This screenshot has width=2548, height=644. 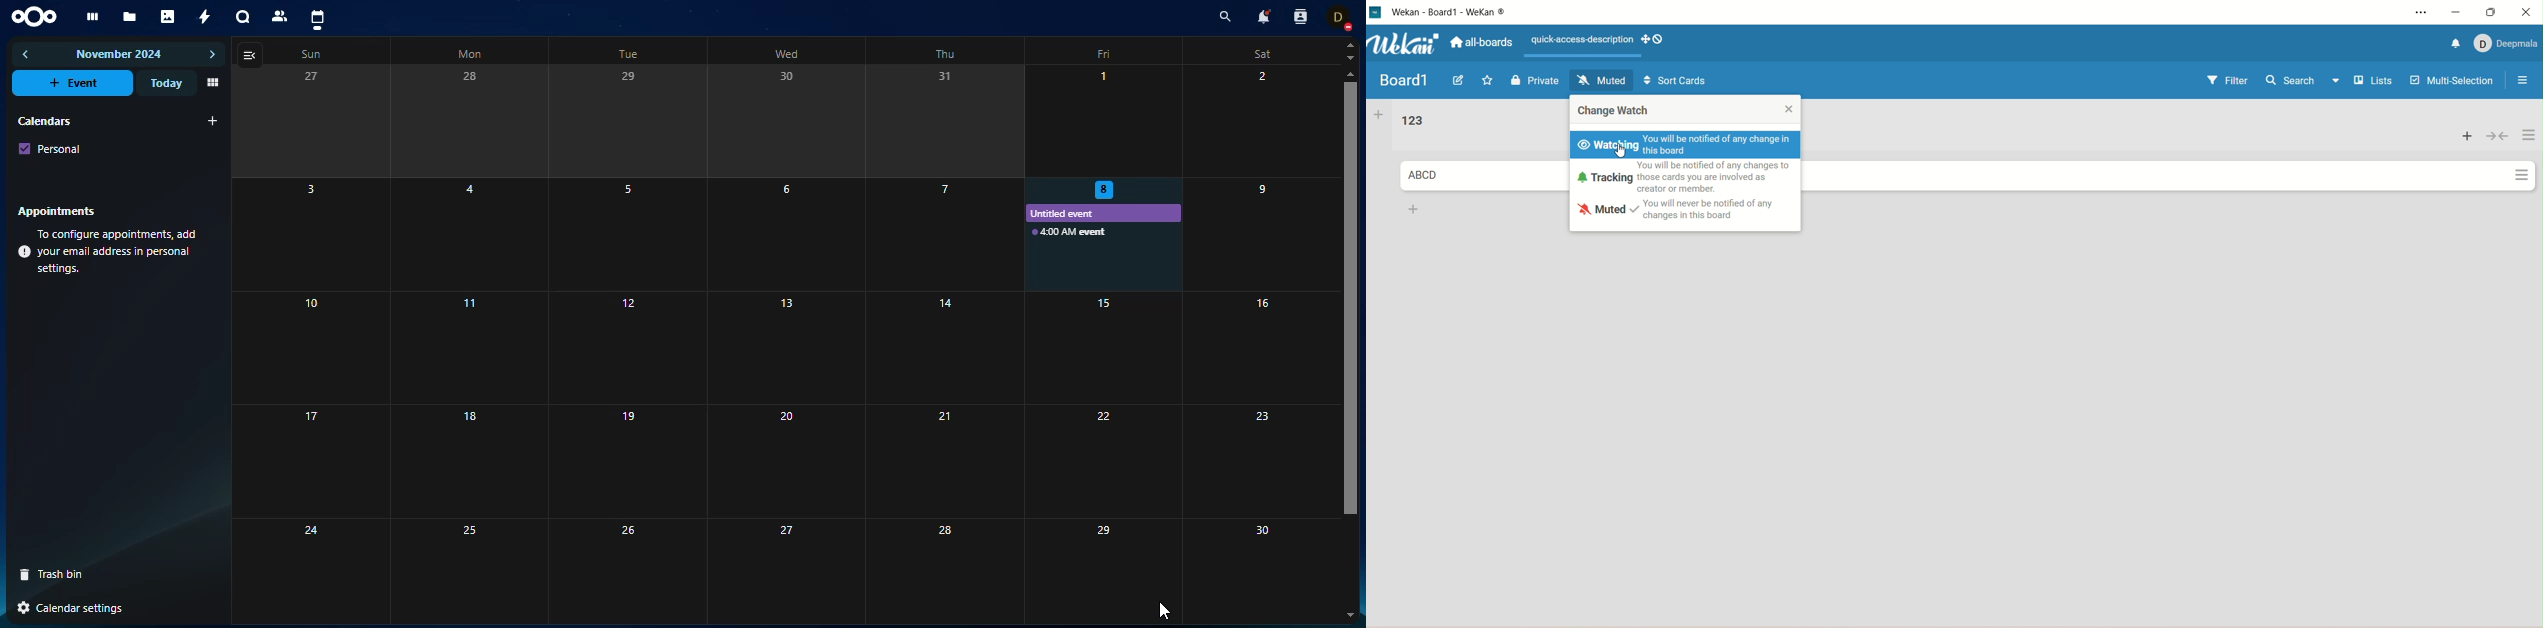 I want to click on 3, so click(x=285, y=235).